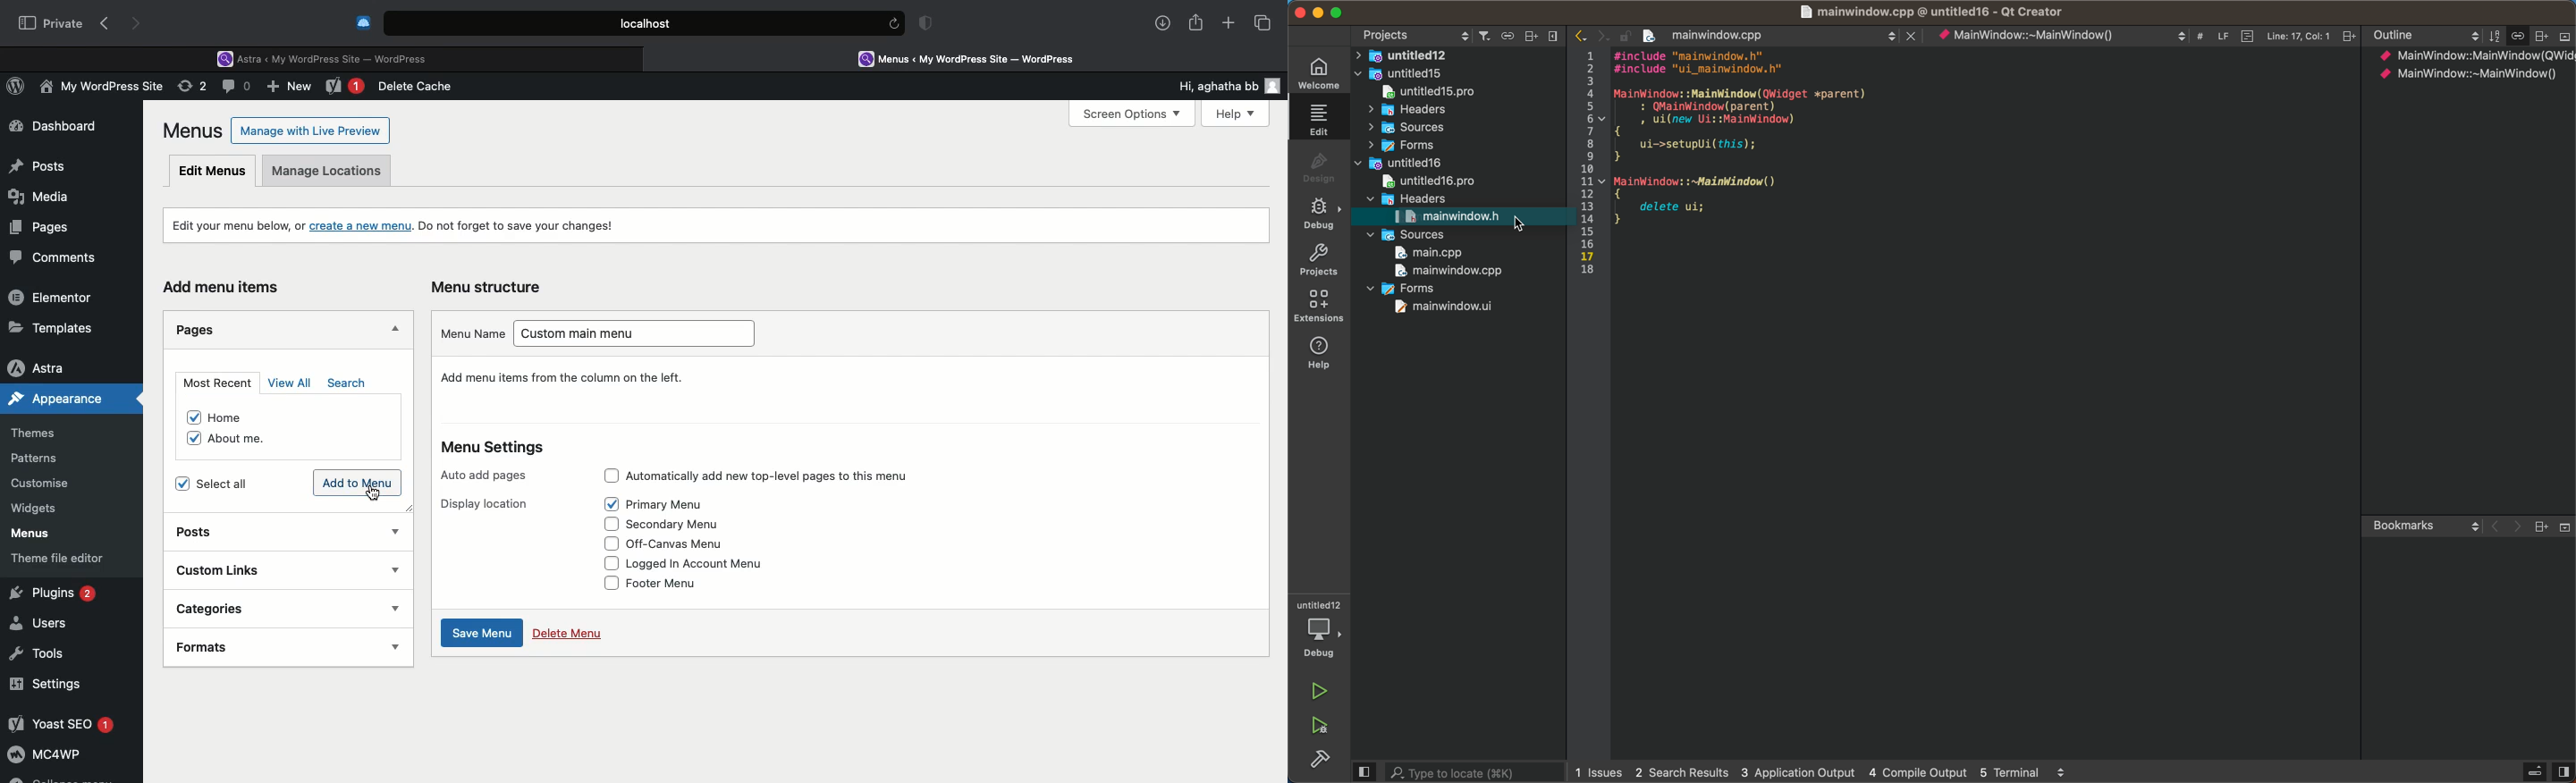 This screenshot has height=784, width=2576. What do you see at coordinates (1228, 114) in the screenshot?
I see `Help` at bounding box center [1228, 114].